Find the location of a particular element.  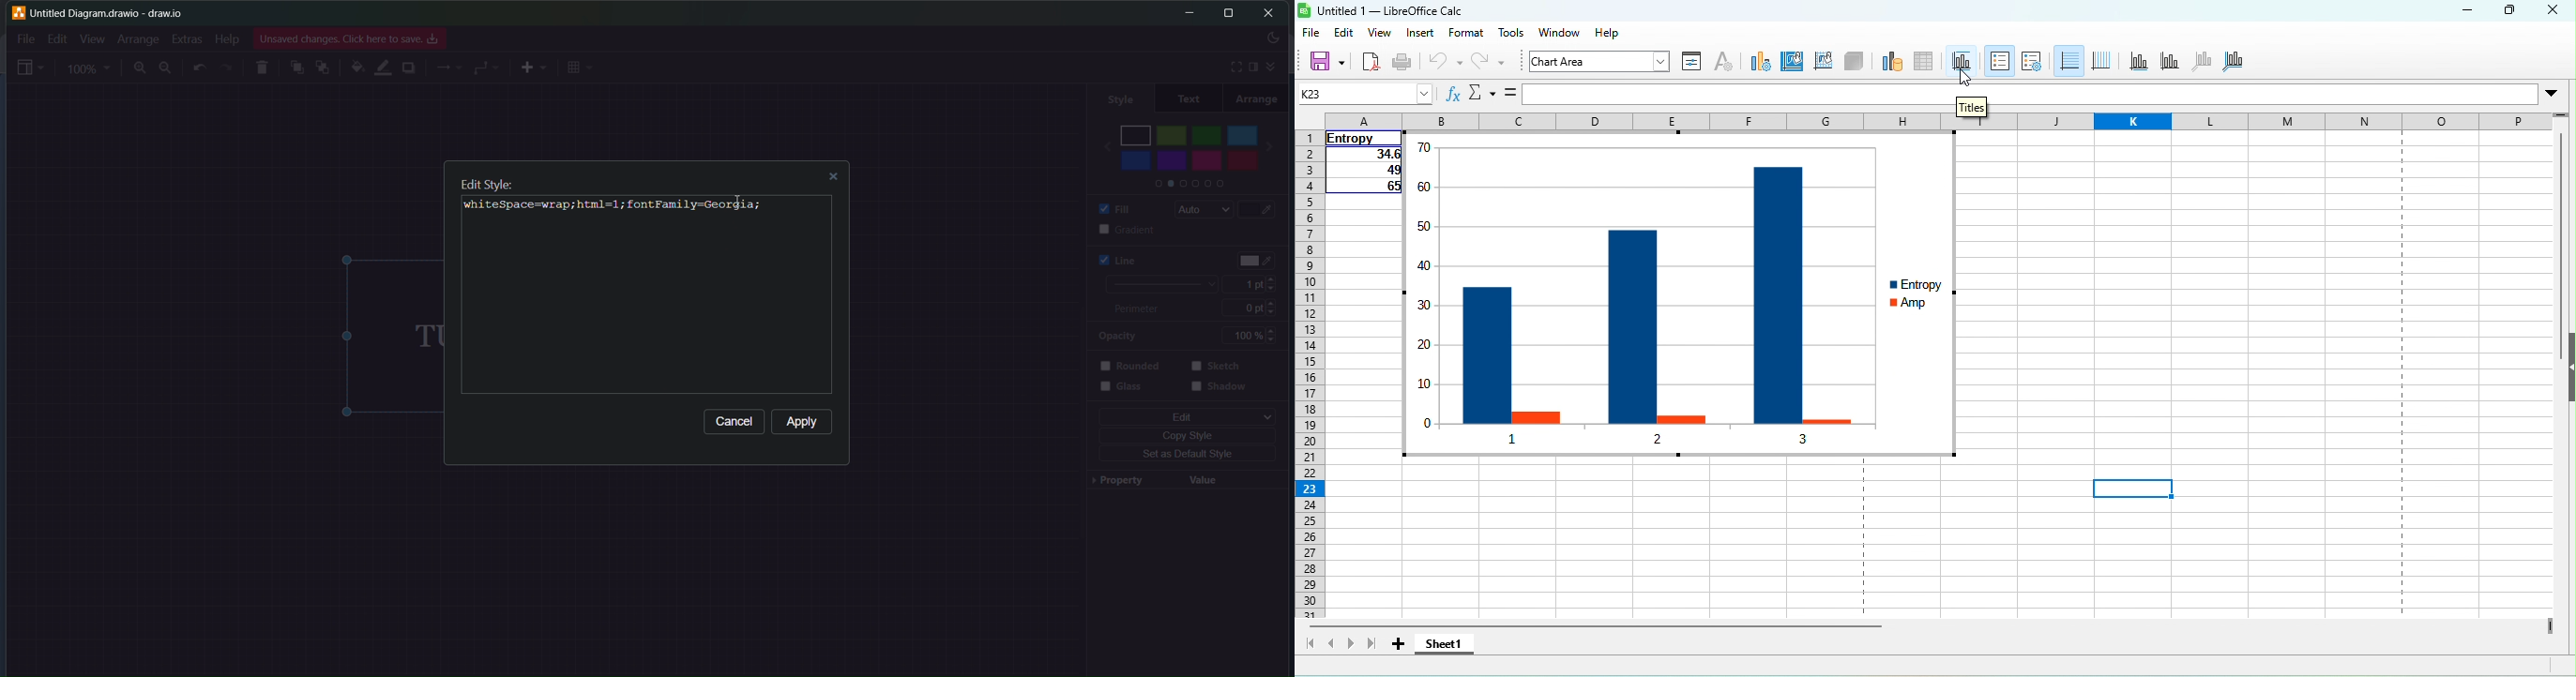

edit is located at coordinates (1184, 416).